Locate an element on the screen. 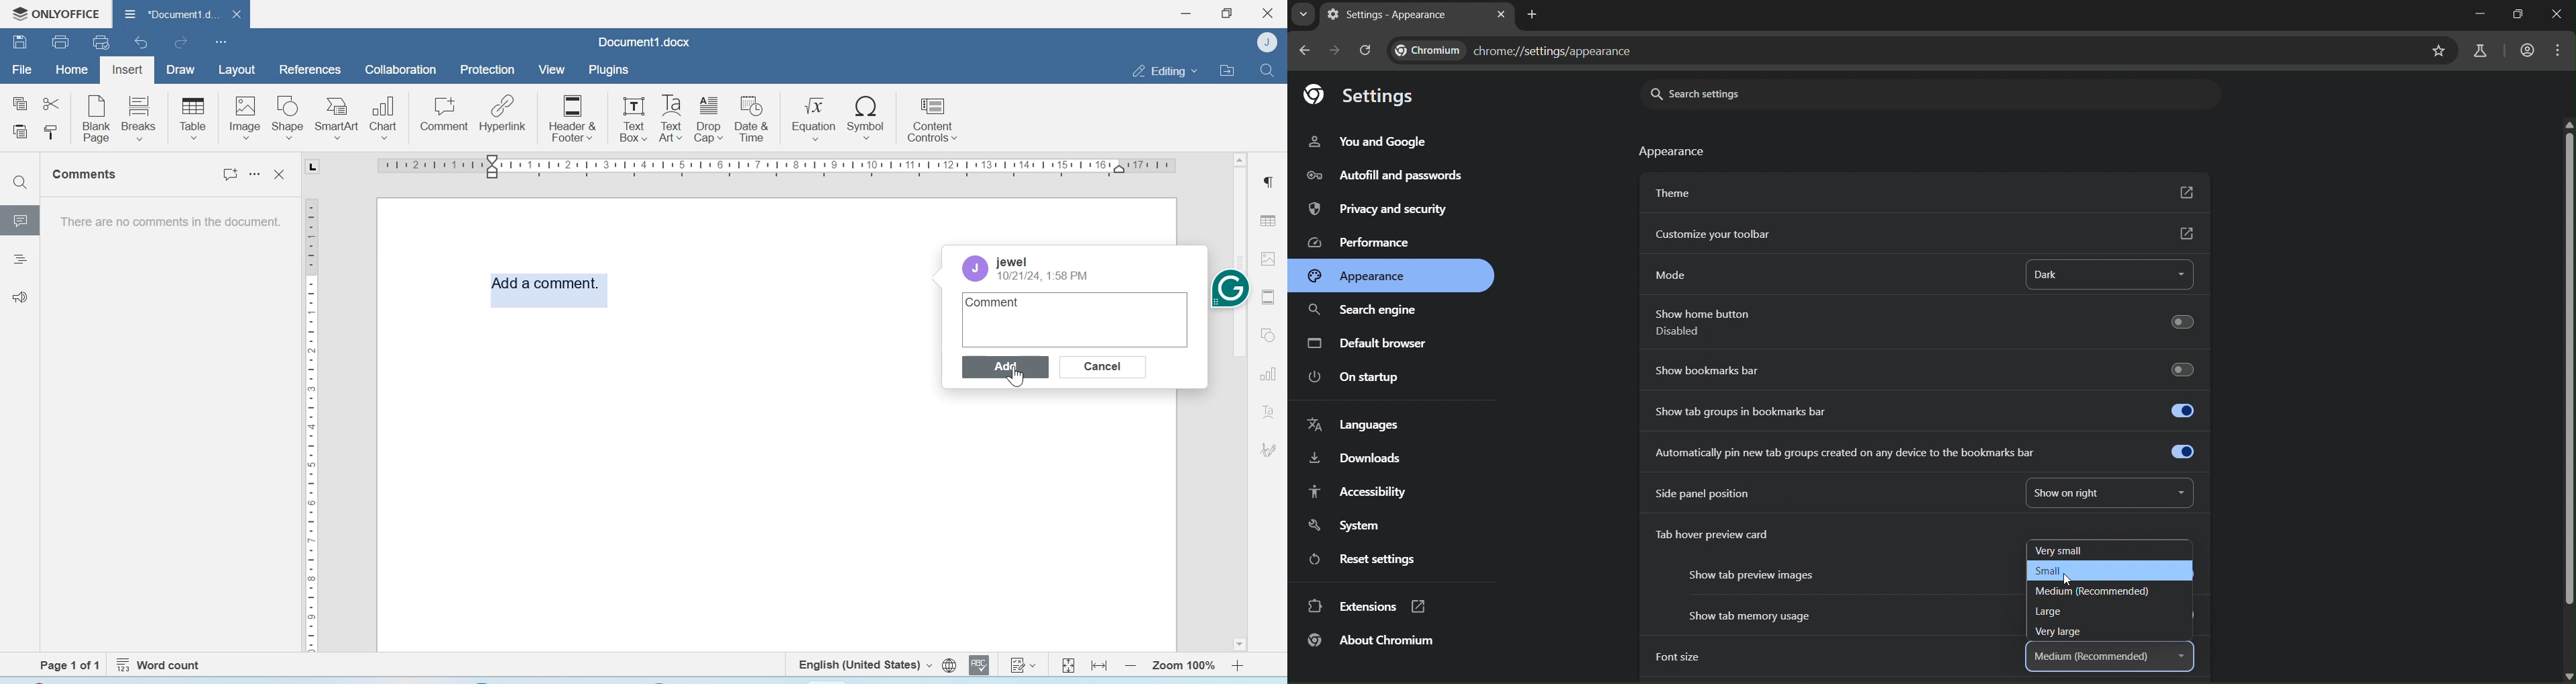  Table is located at coordinates (1268, 220).